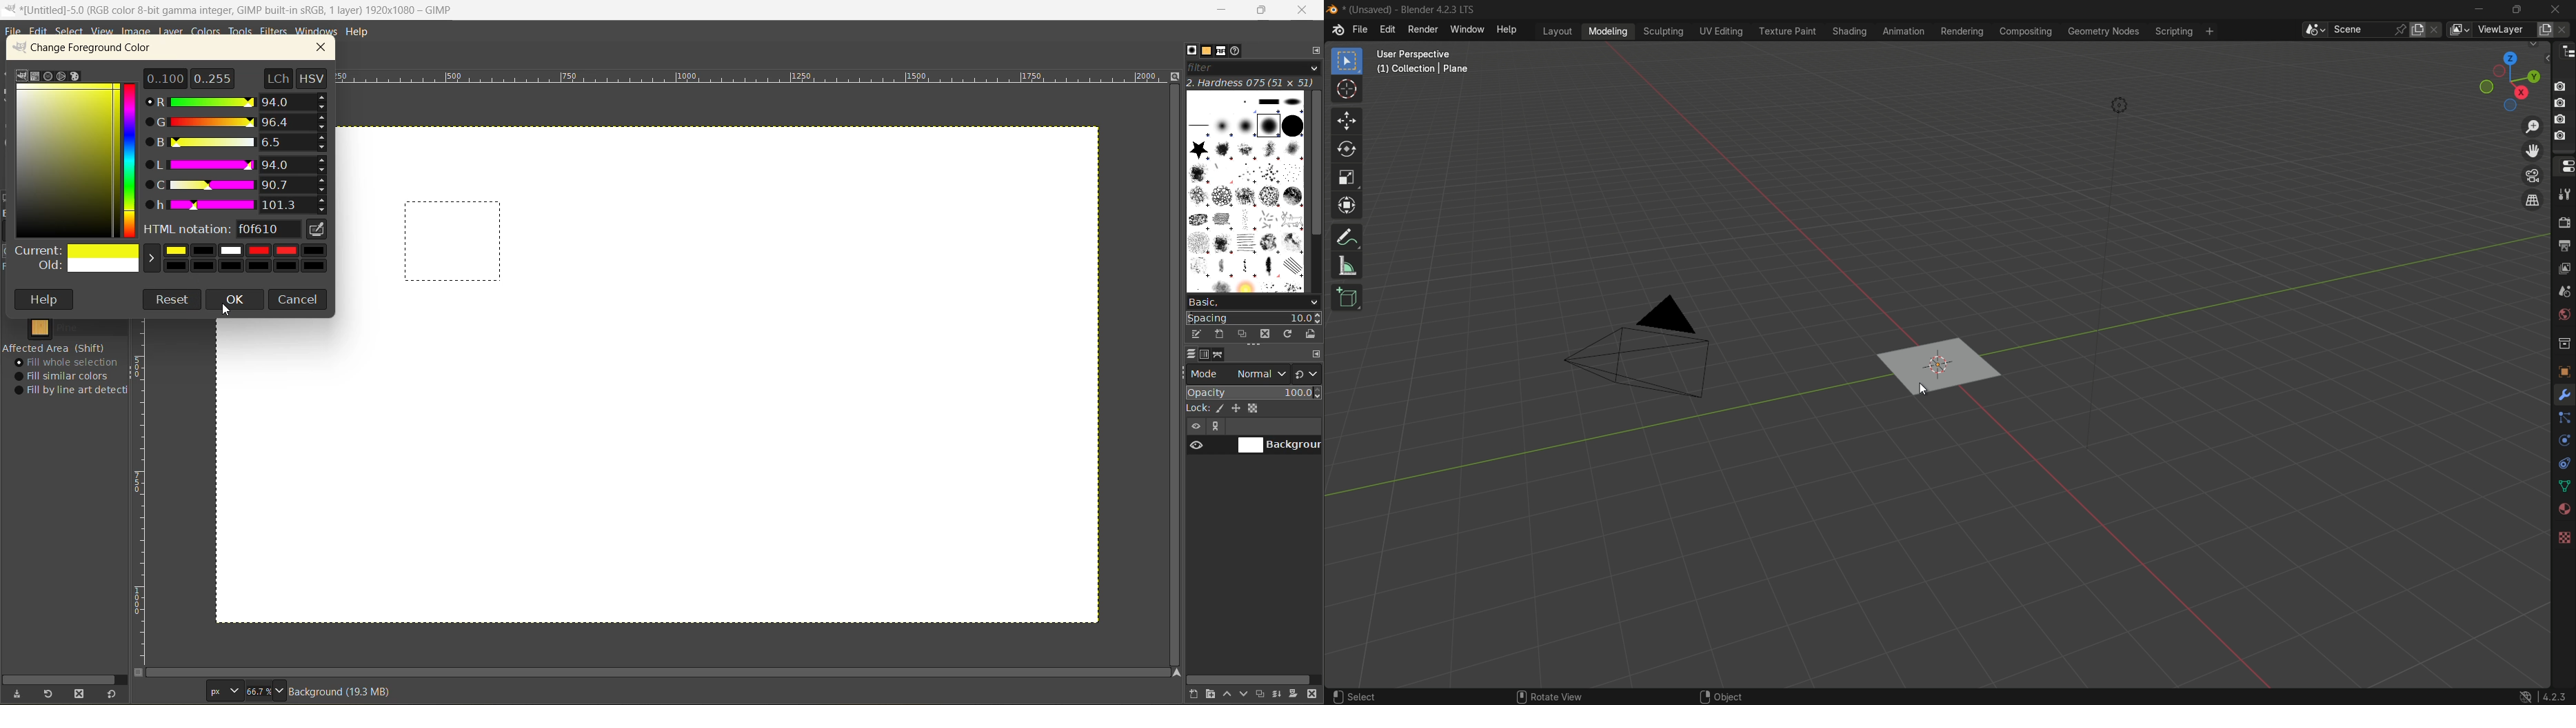 This screenshot has height=728, width=2576. Describe the element at coordinates (2119, 104) in the screenshot. I see `light` at that location.